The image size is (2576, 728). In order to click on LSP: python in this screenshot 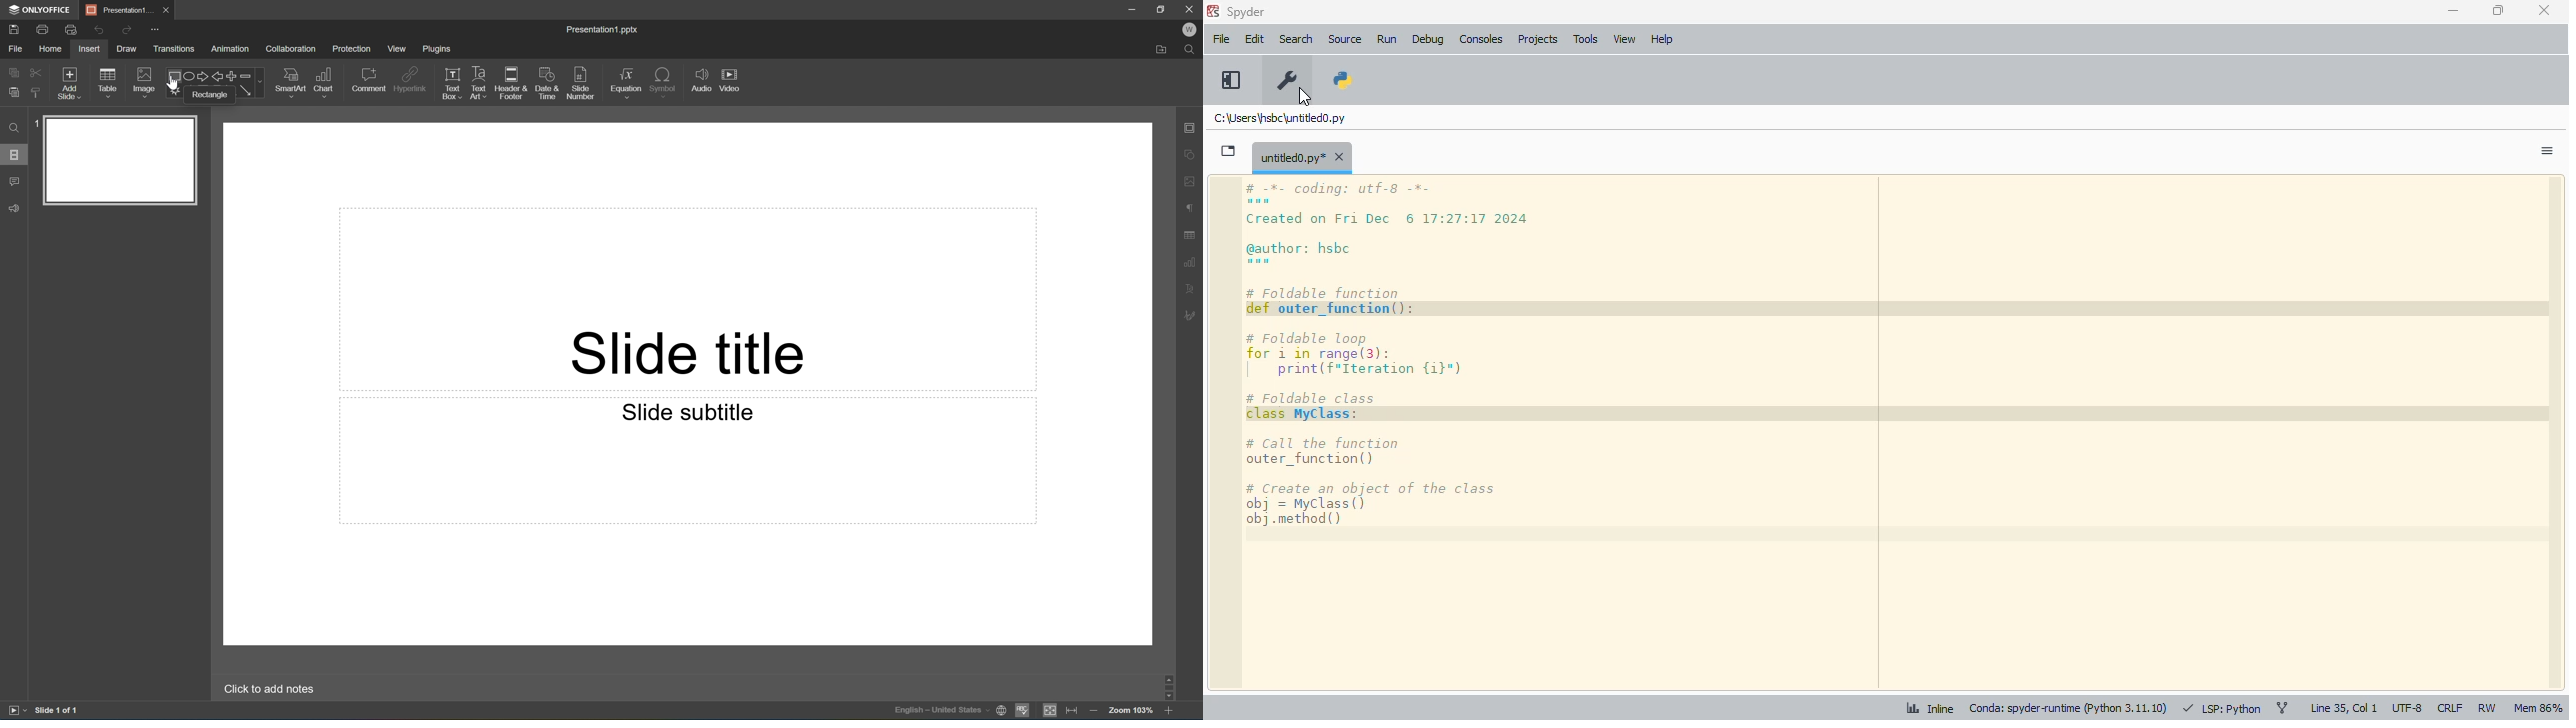, I will do `click(2222, 708)`.